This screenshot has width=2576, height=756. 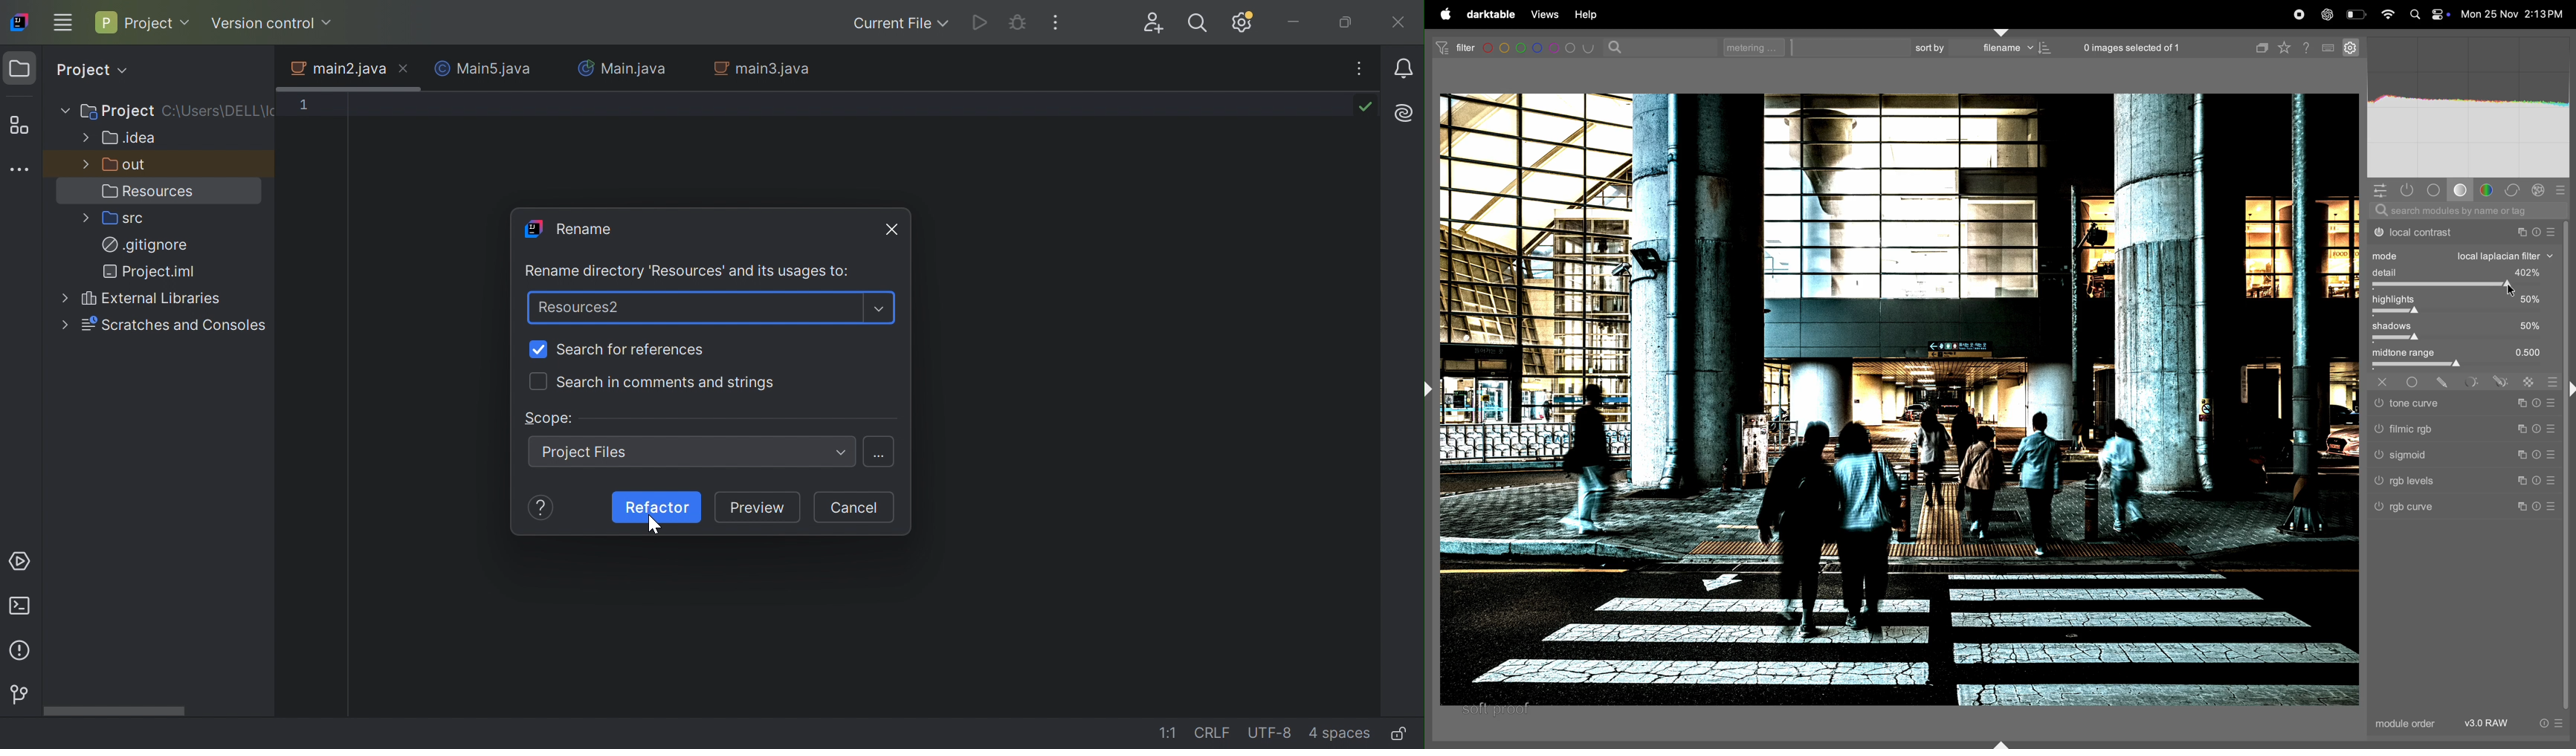 What do you see at coordinates (2469, 109) in the screenshot?
I see `histogram` at bounding box center [2469, 109].